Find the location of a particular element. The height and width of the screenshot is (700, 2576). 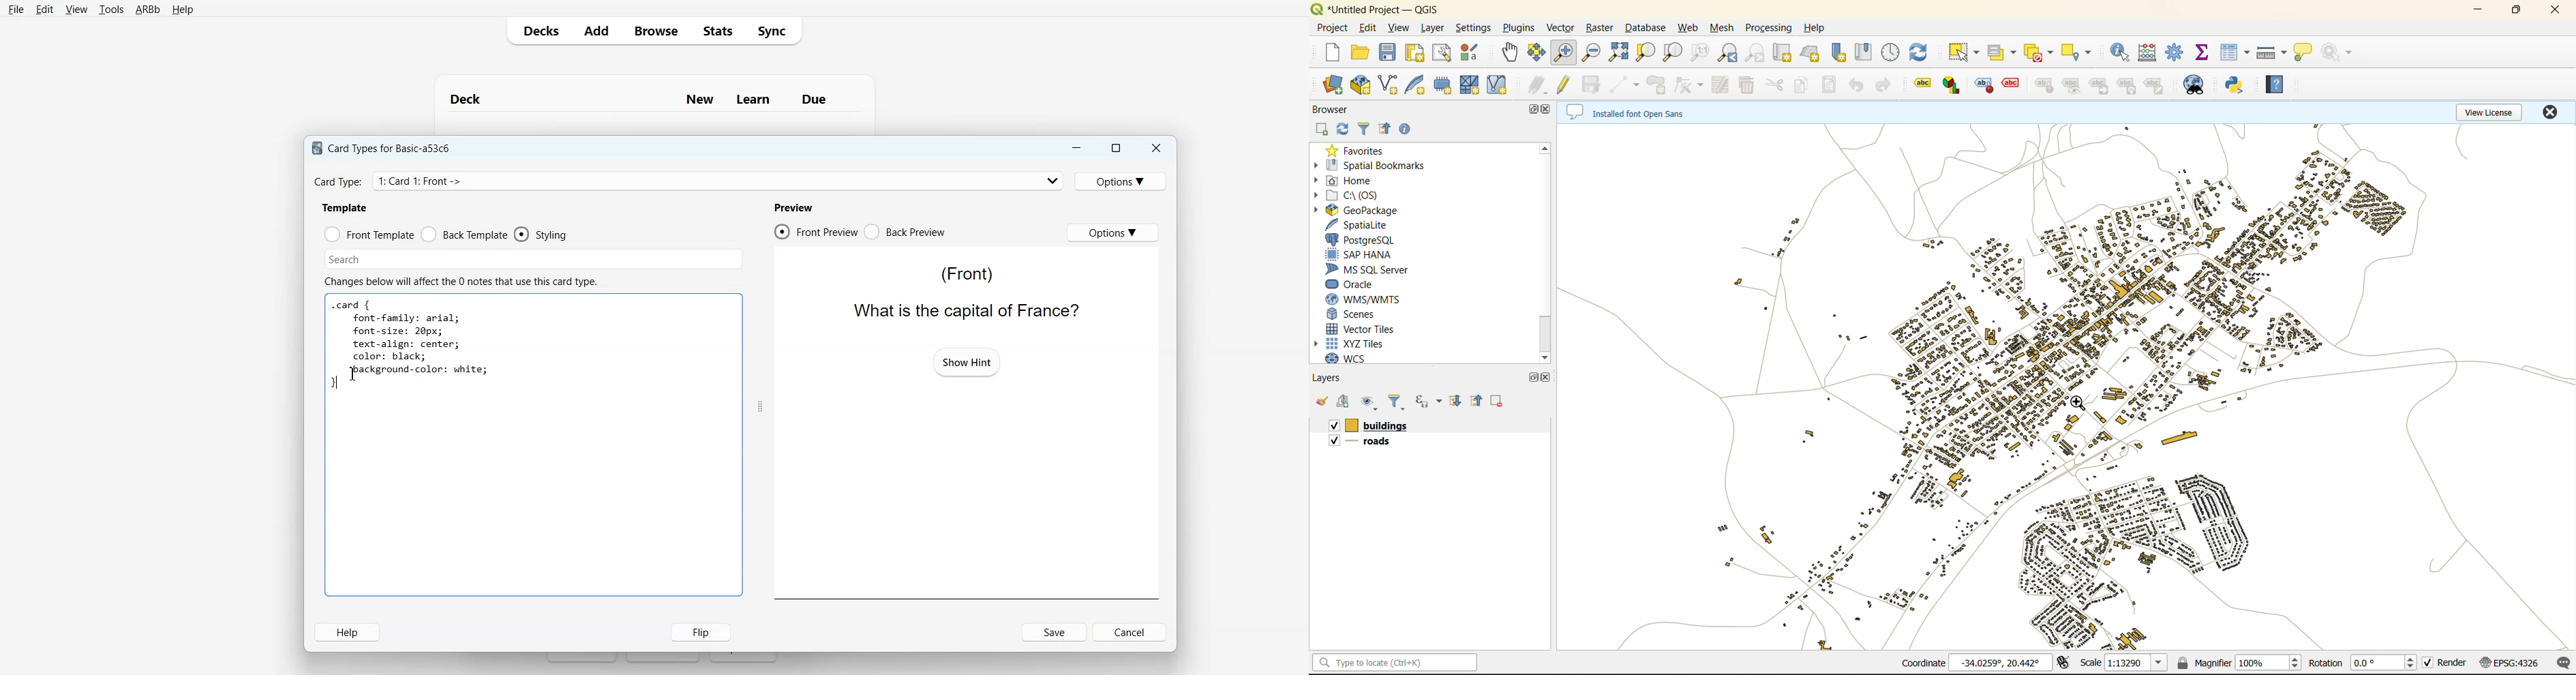

postgresql is located at coordinates (1364, 239).